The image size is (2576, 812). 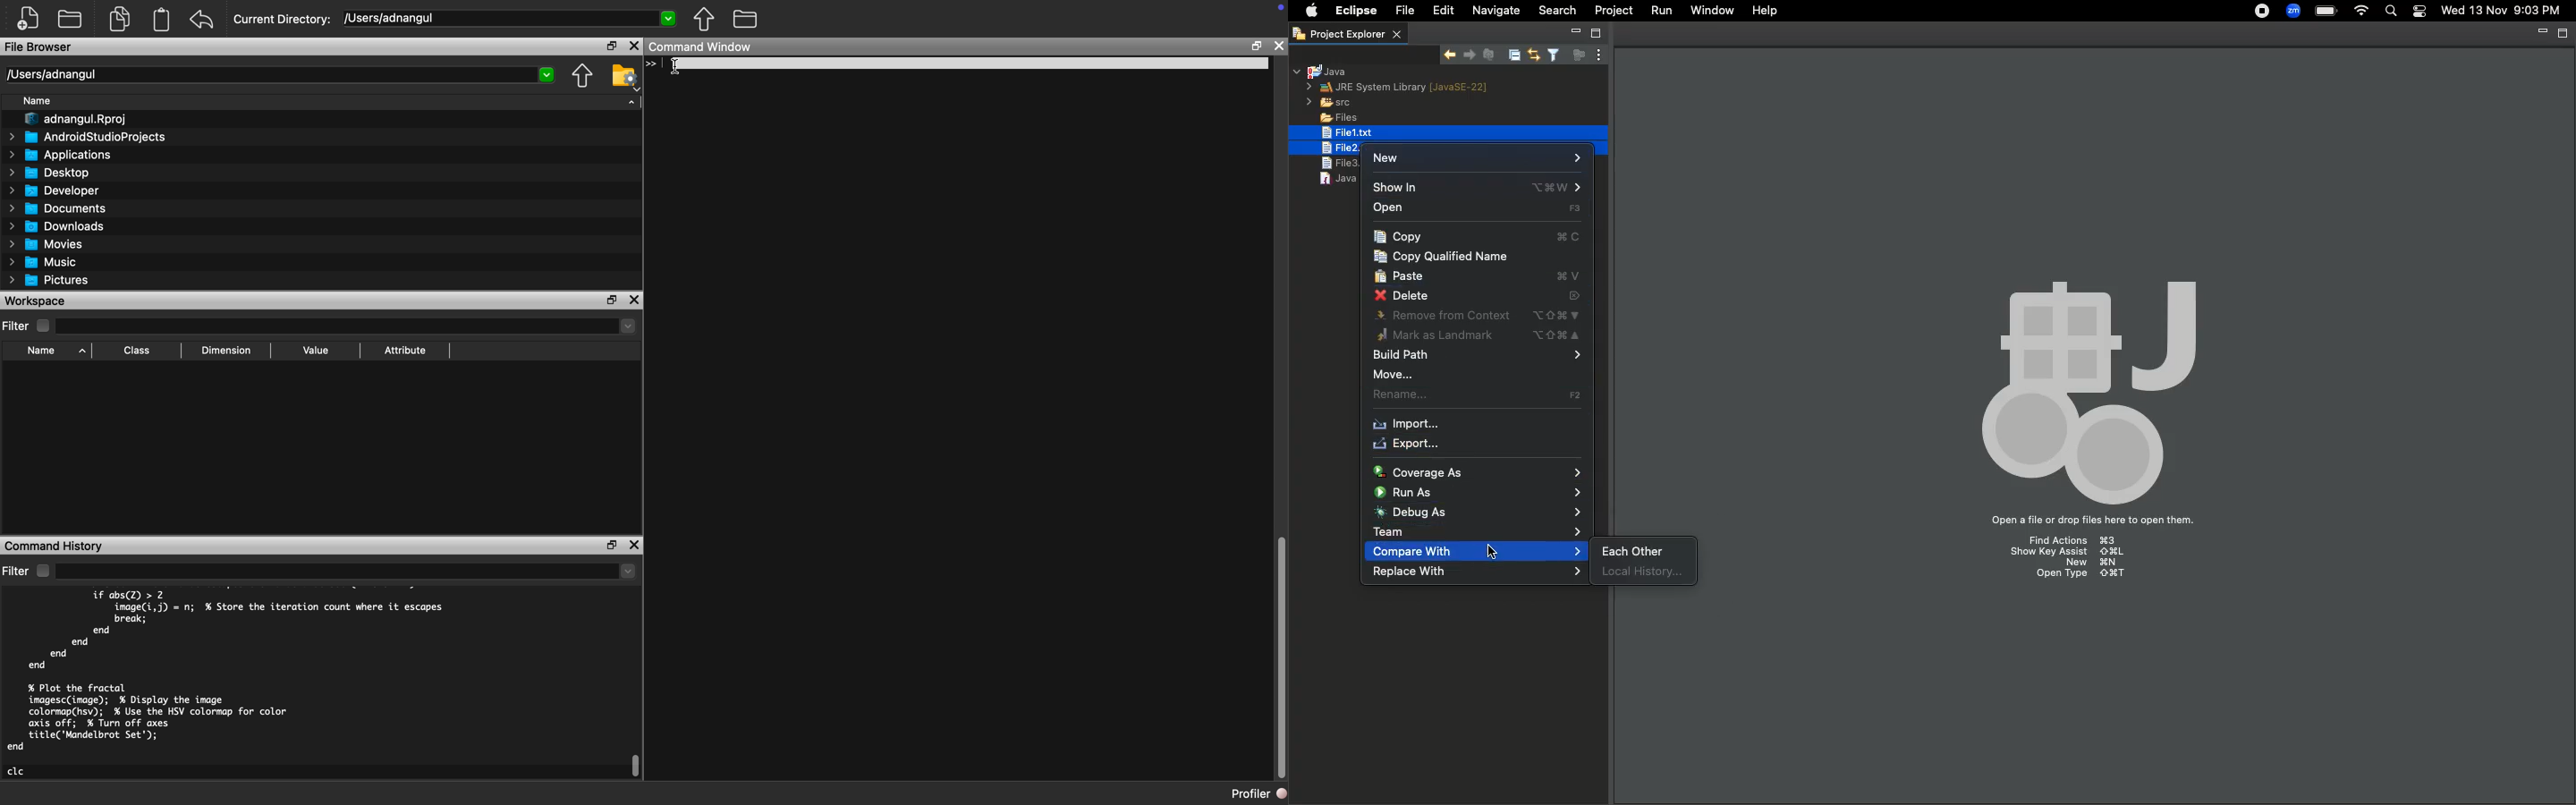 I want to click on Zoom, so click(x=2293, y=11).